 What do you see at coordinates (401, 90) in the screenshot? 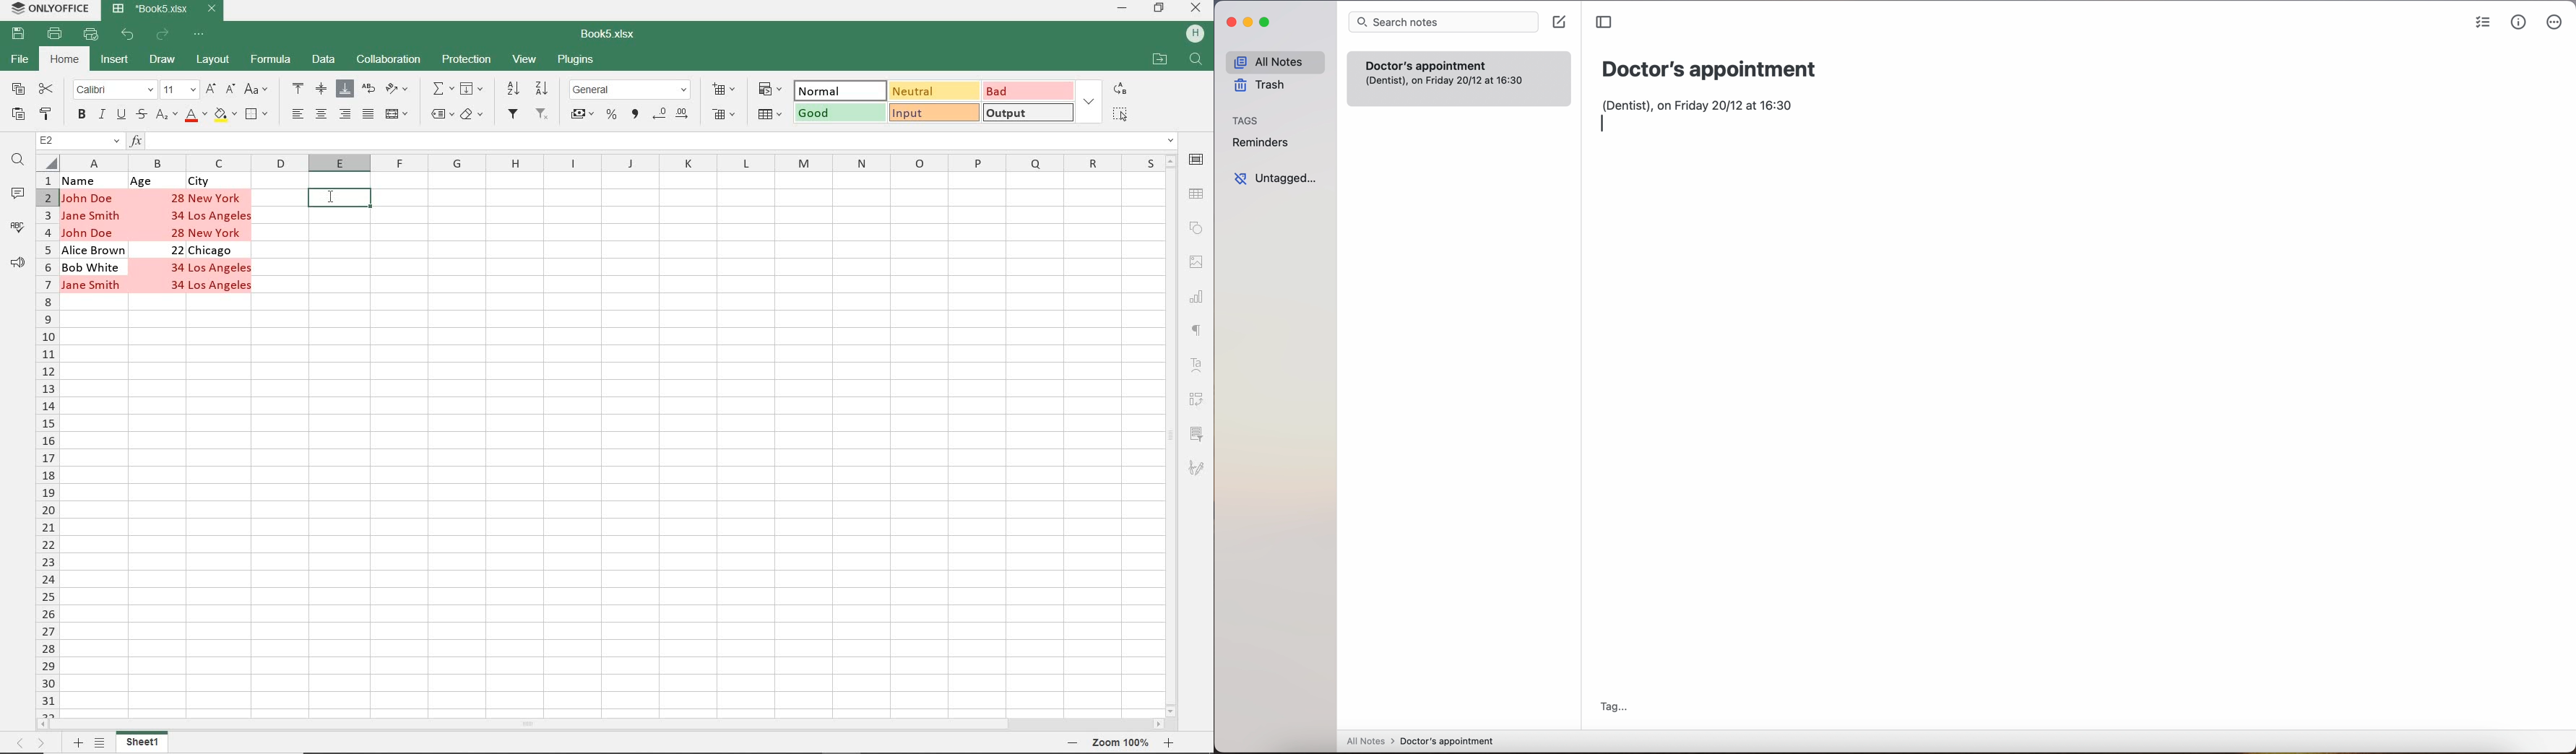
I see `ORIENTATION` at bounding box center [401, 90].